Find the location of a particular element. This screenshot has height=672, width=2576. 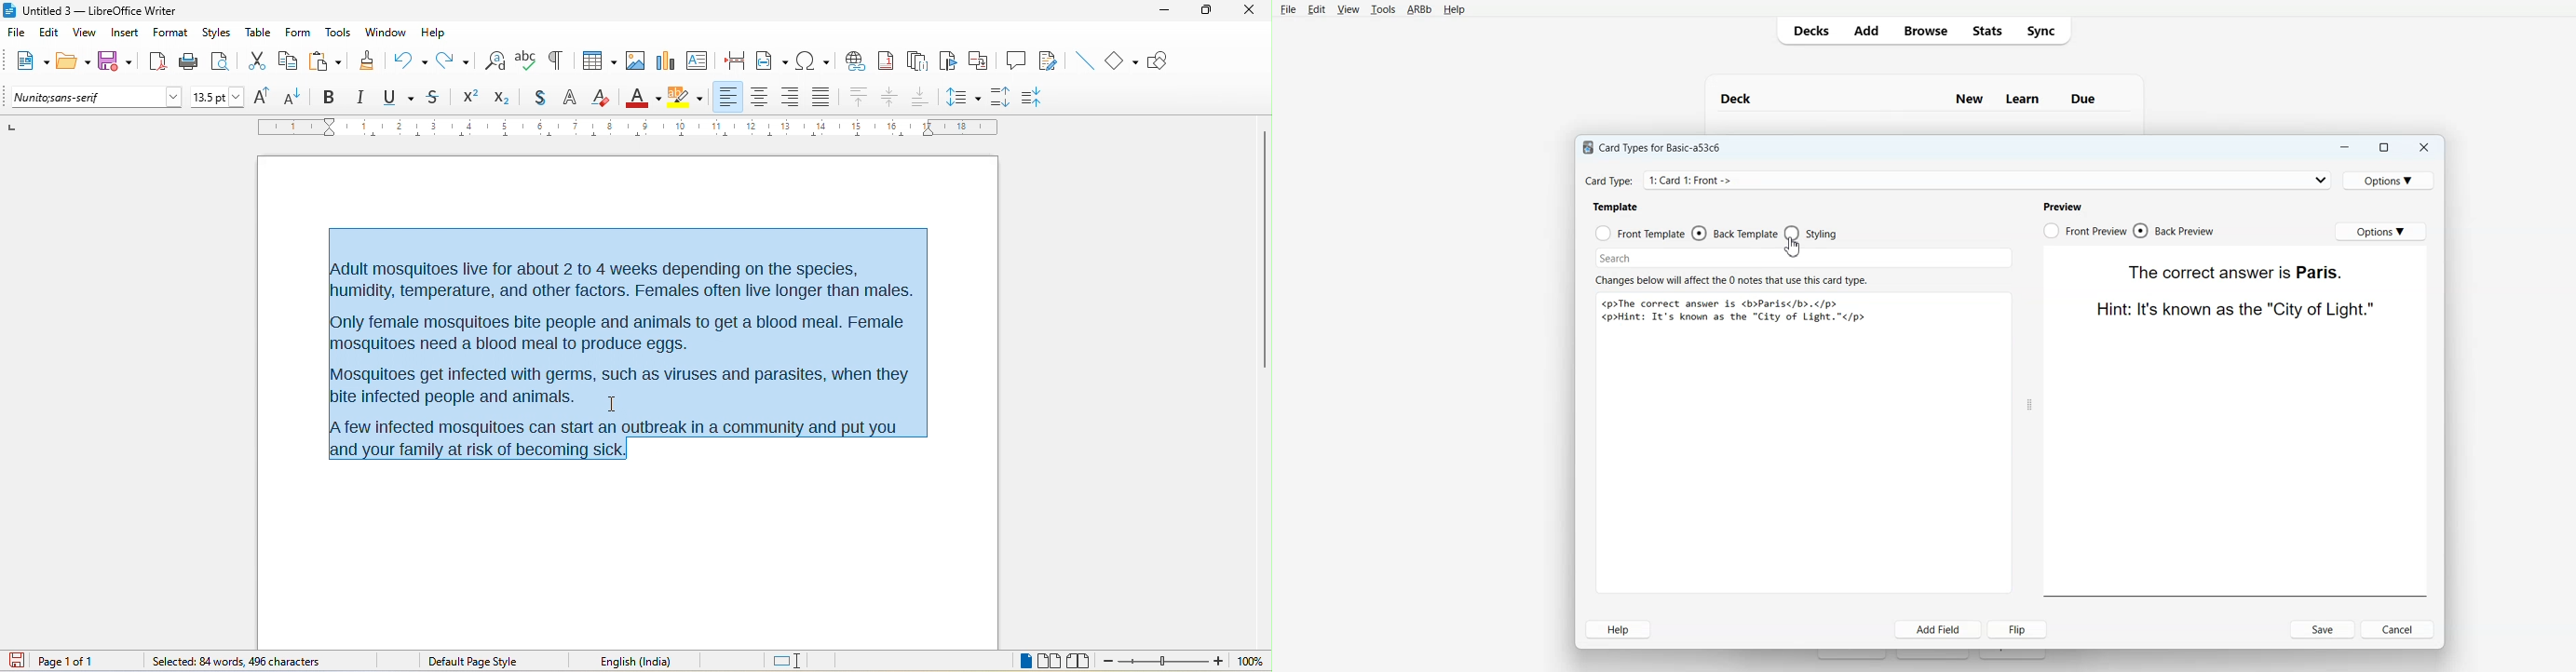

Close is located at coordinates (2423, 148).